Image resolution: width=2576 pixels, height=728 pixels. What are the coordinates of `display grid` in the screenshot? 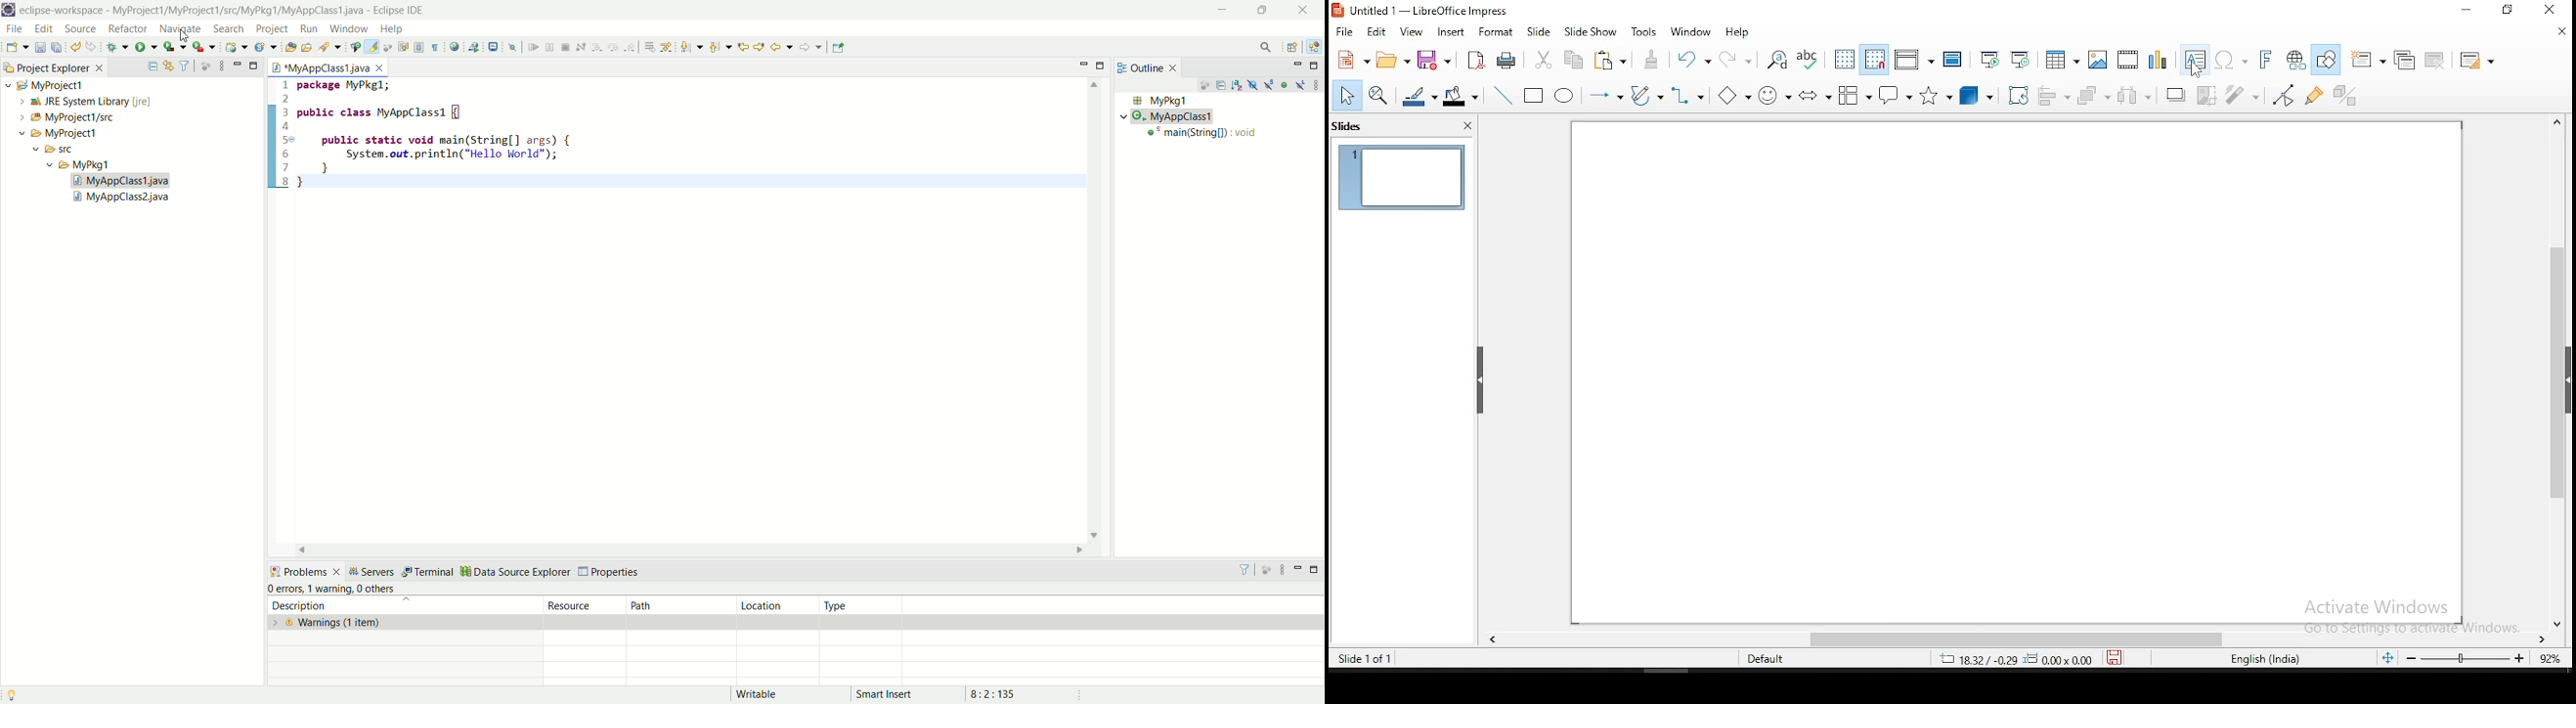 It's located at (1846, 60).